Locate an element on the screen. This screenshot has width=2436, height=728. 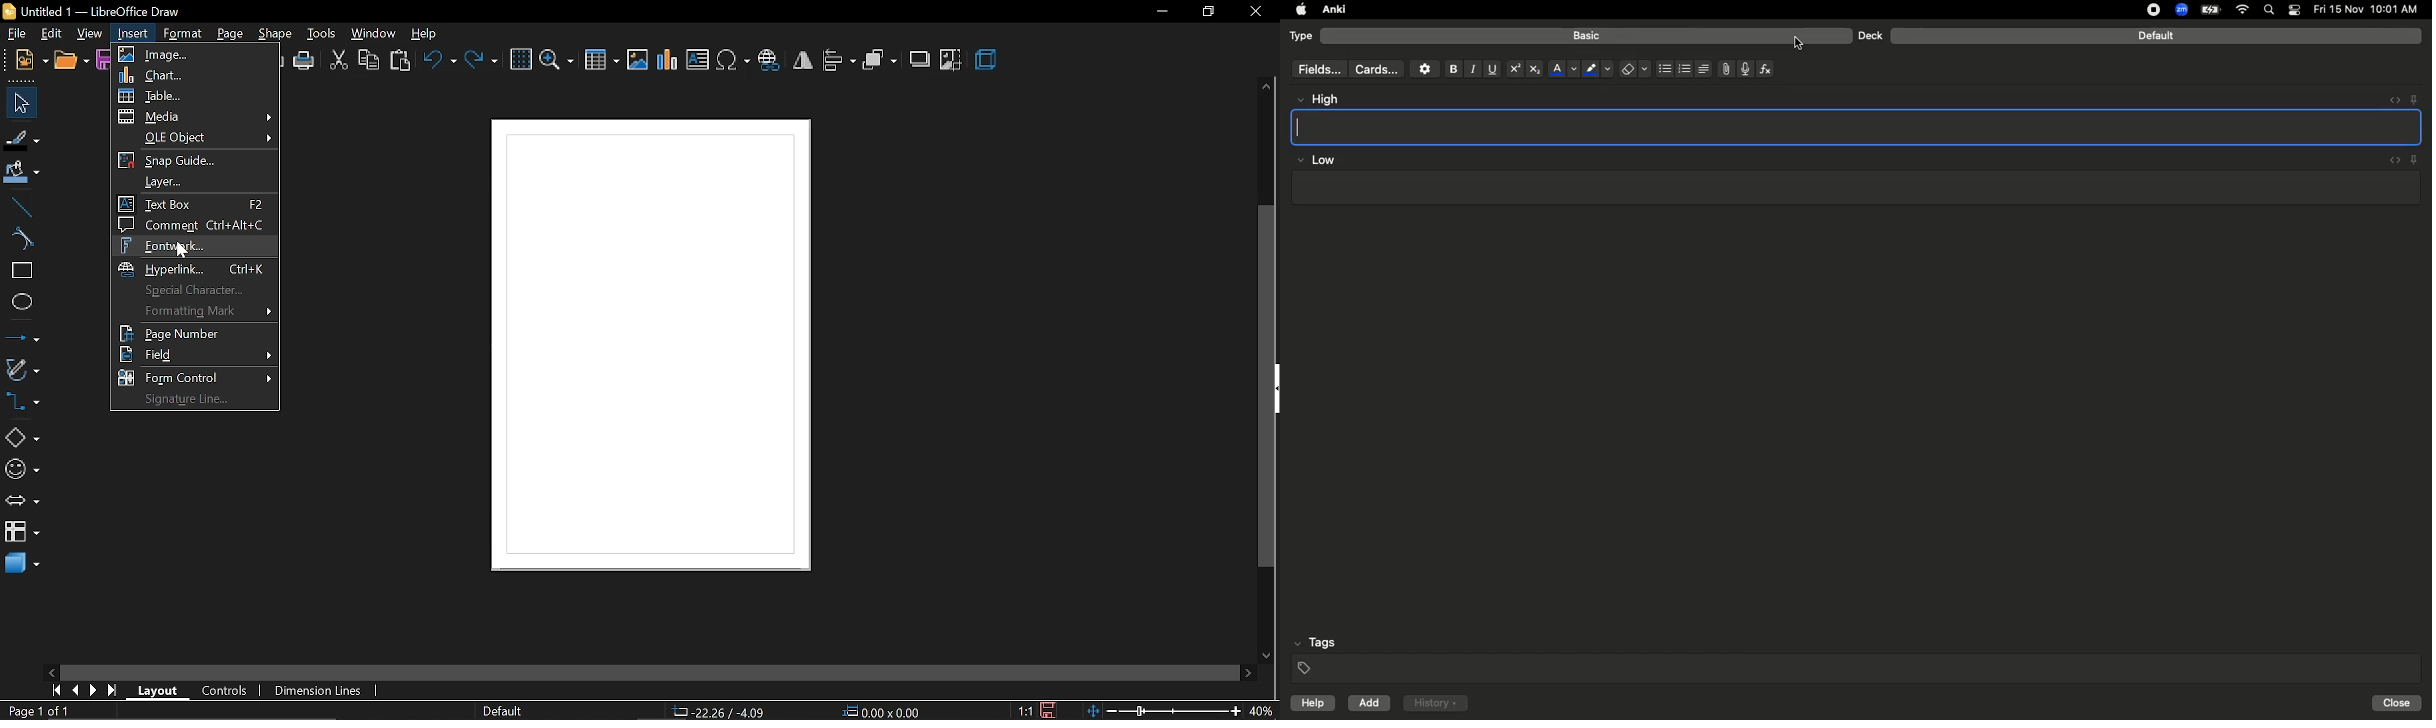
Anki is located at coordinates (1333, 10).